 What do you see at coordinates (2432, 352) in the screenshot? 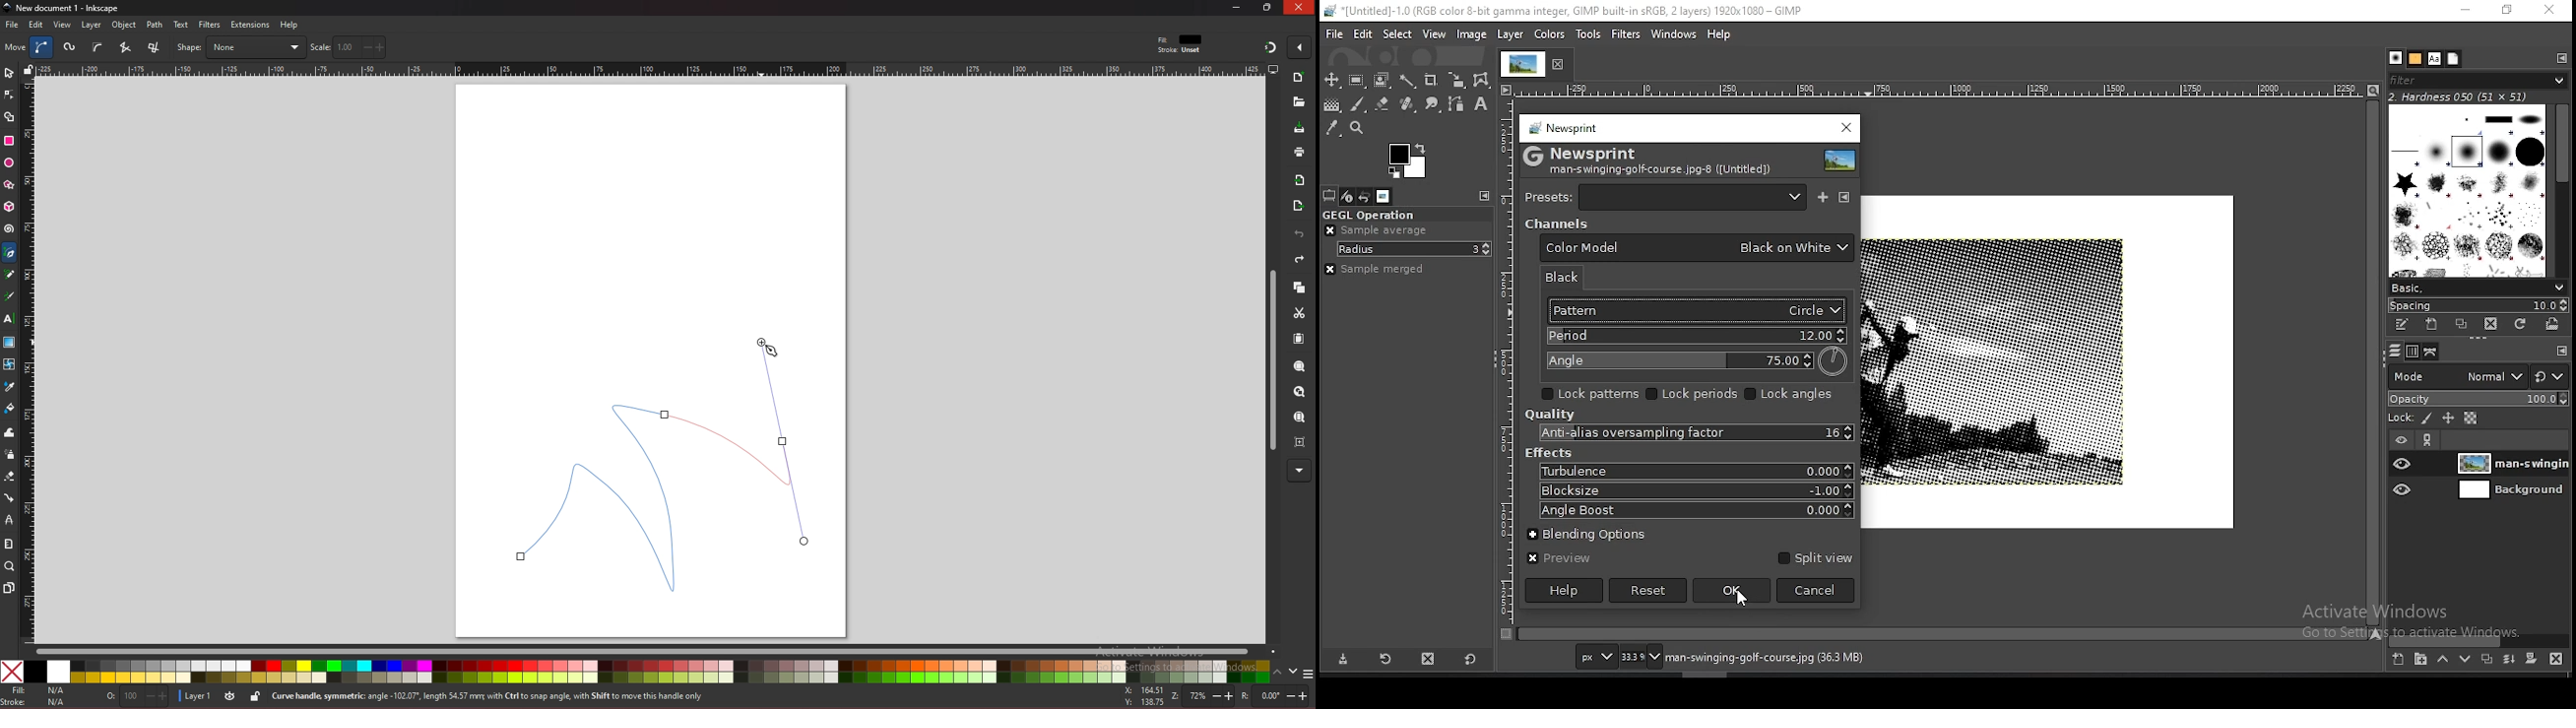
I see `paths` at bounding box center [2432, 352].